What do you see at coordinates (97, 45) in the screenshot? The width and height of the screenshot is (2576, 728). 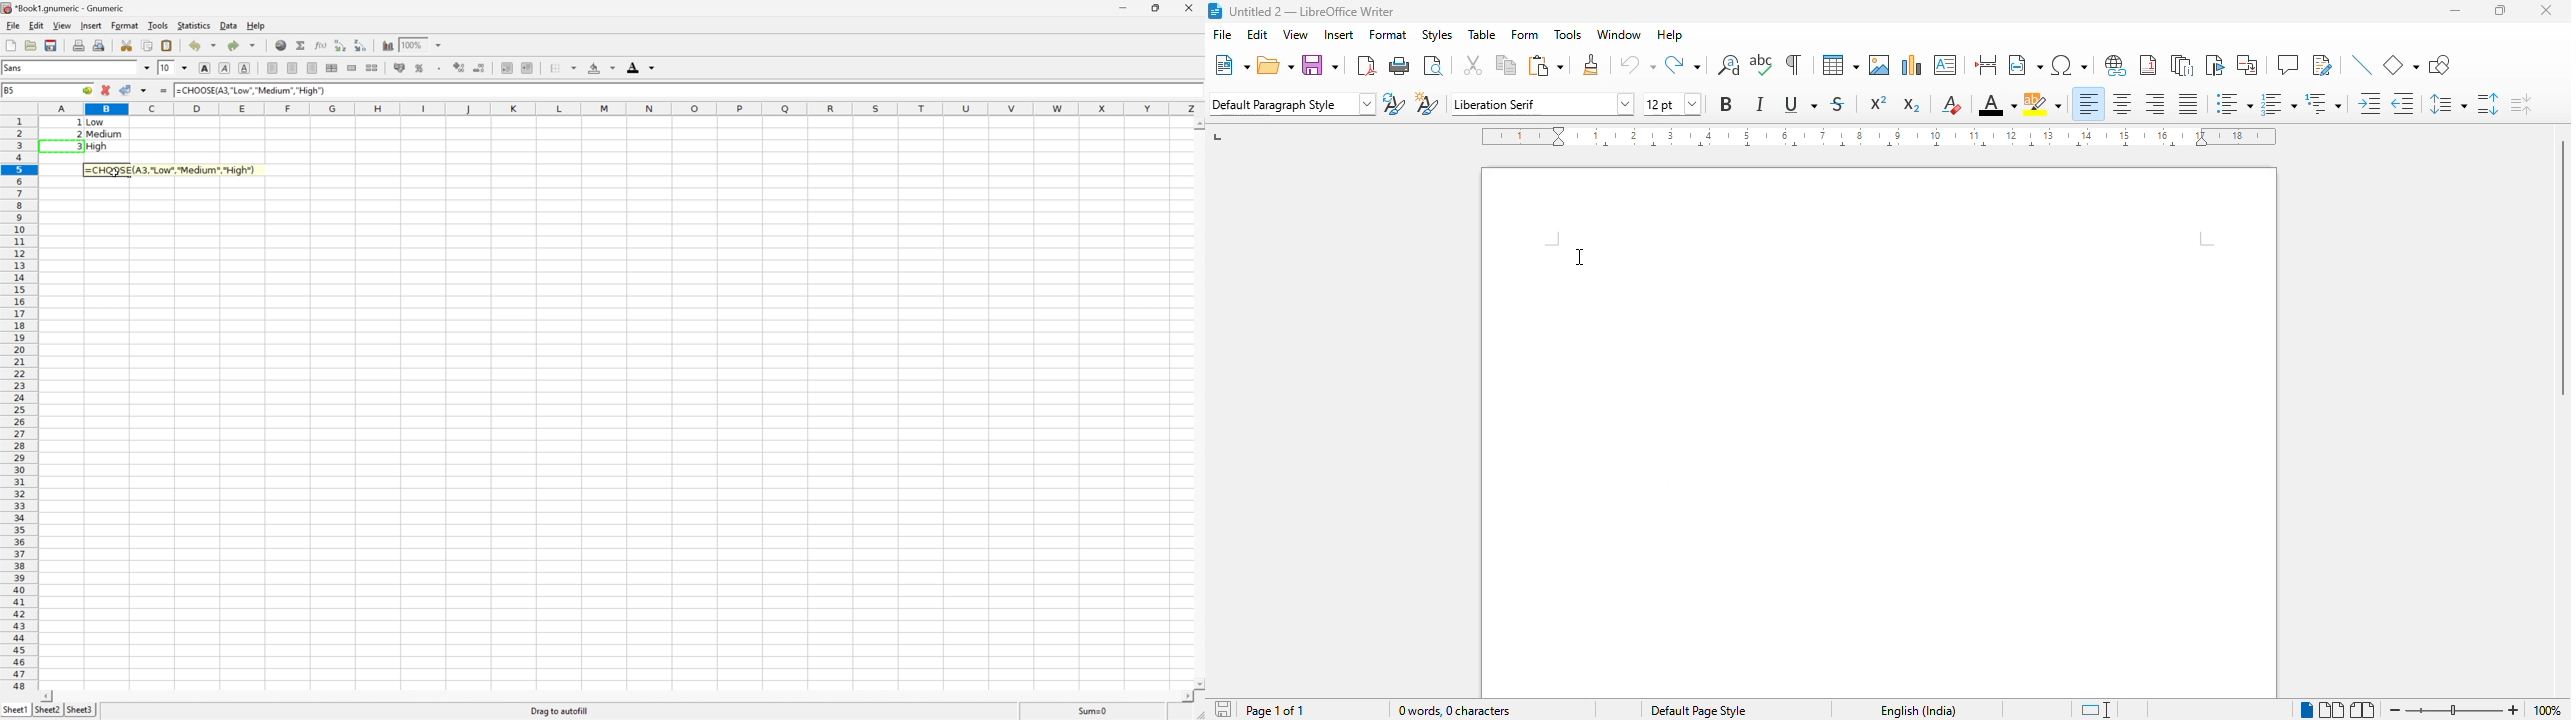 I see `Print preview` at bounding box center [97, 45].